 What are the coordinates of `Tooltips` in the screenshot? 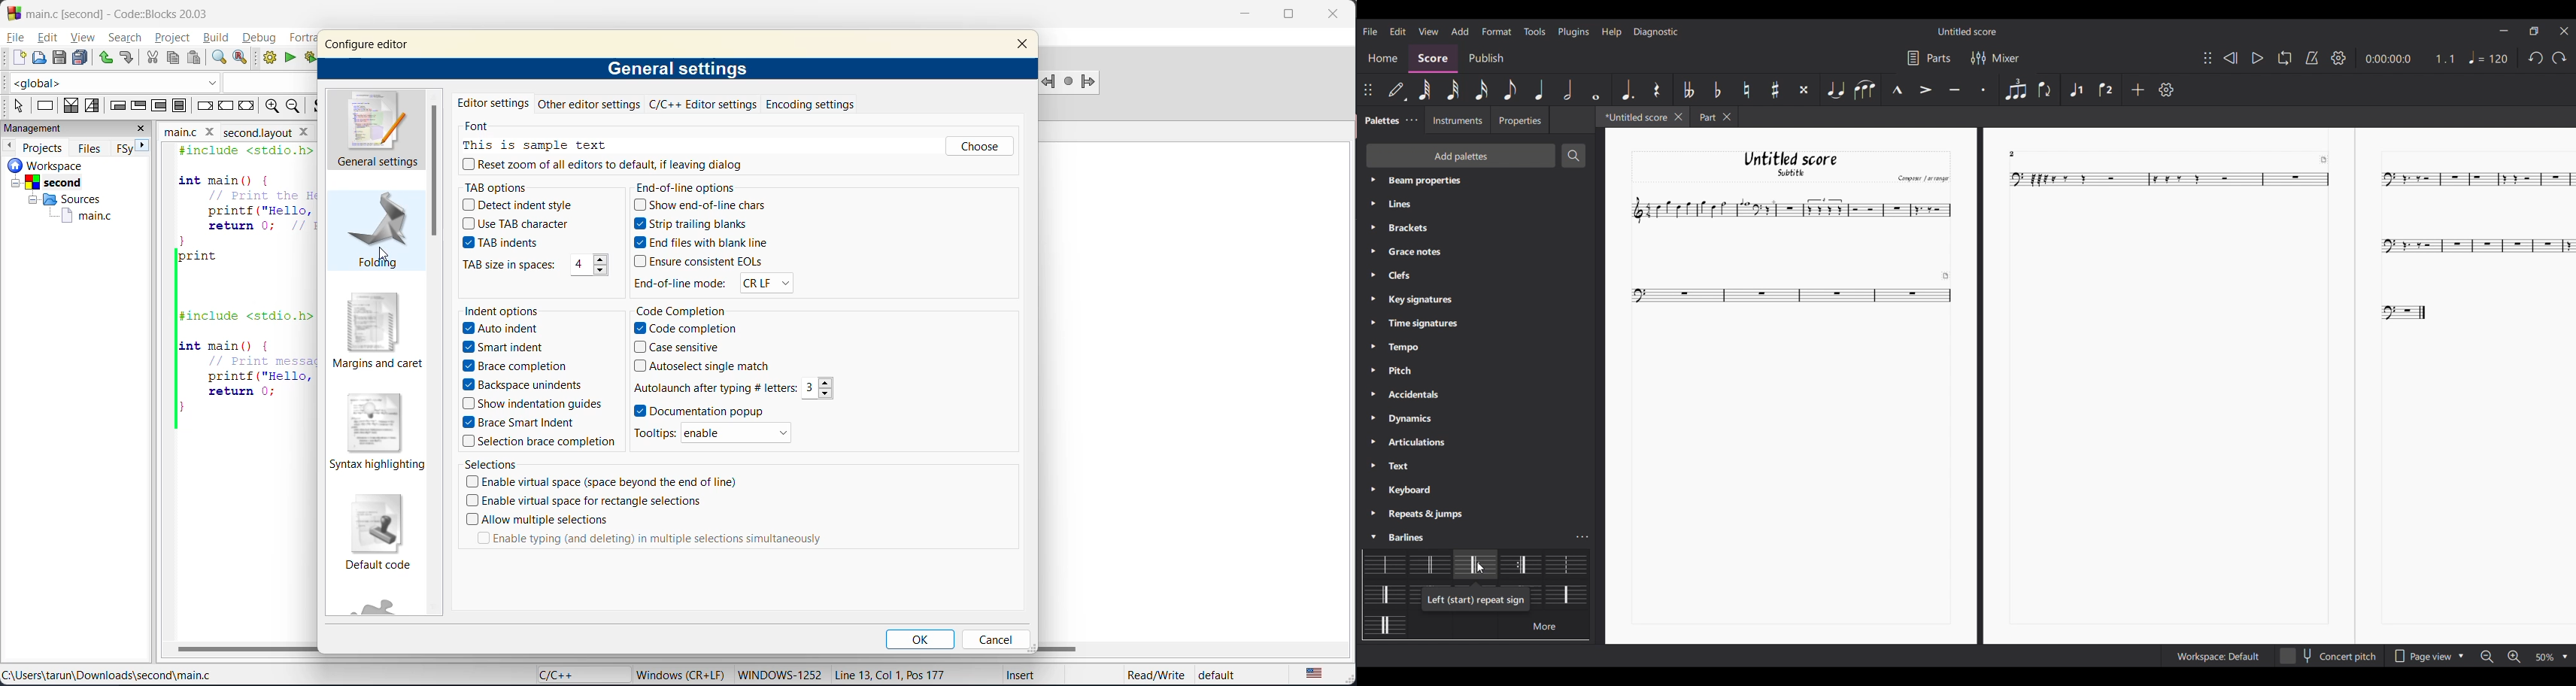 It's located at (658, 432).